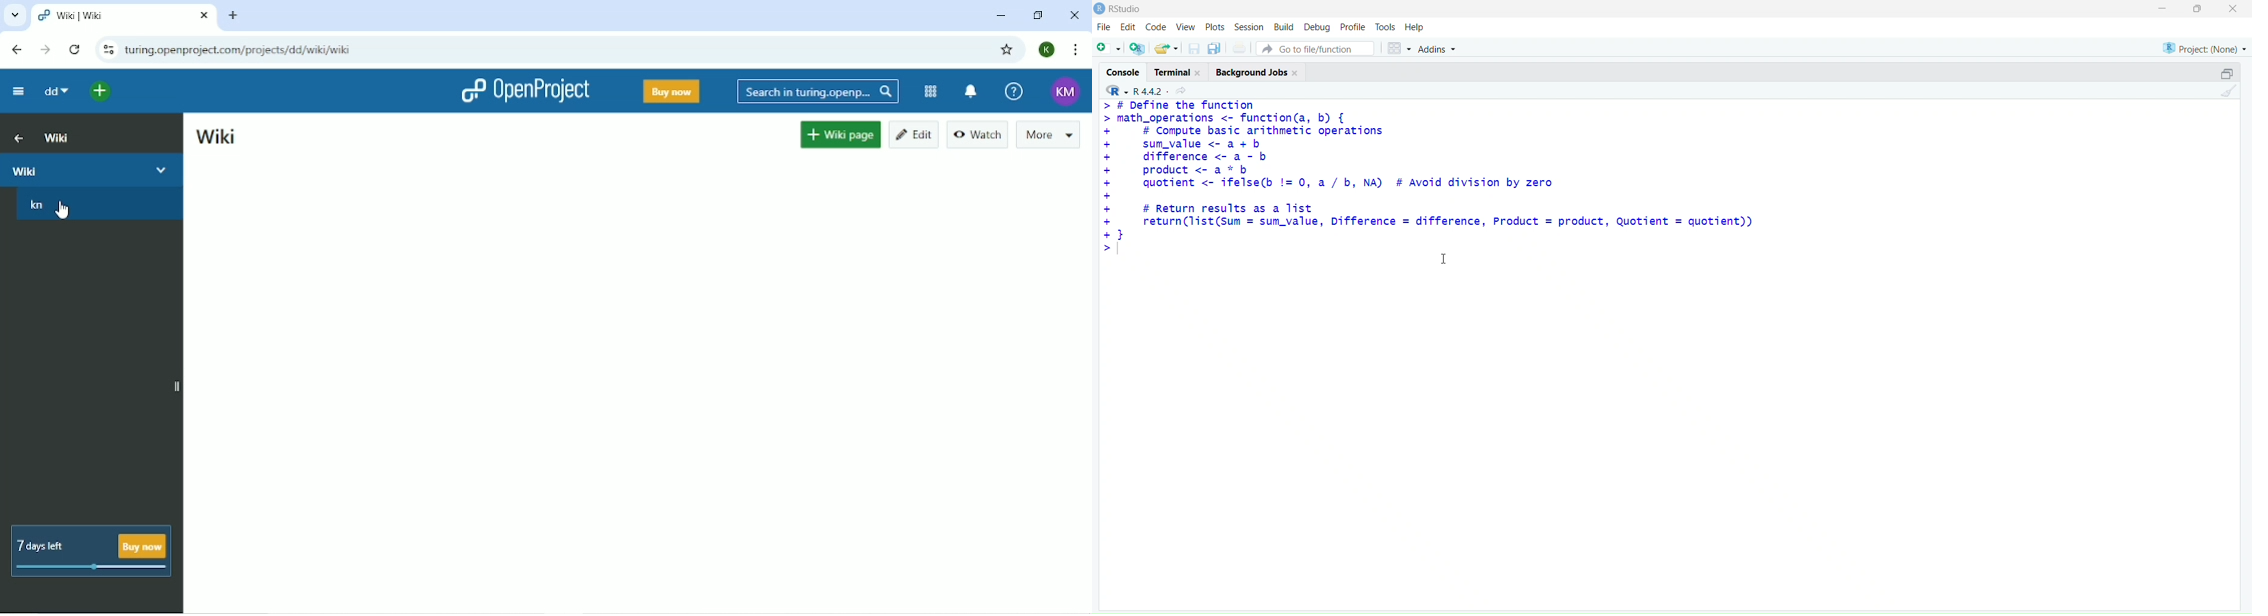 The width and height of the screenshot is (2268, 616). I want to click on Help, so click(1417, 27).